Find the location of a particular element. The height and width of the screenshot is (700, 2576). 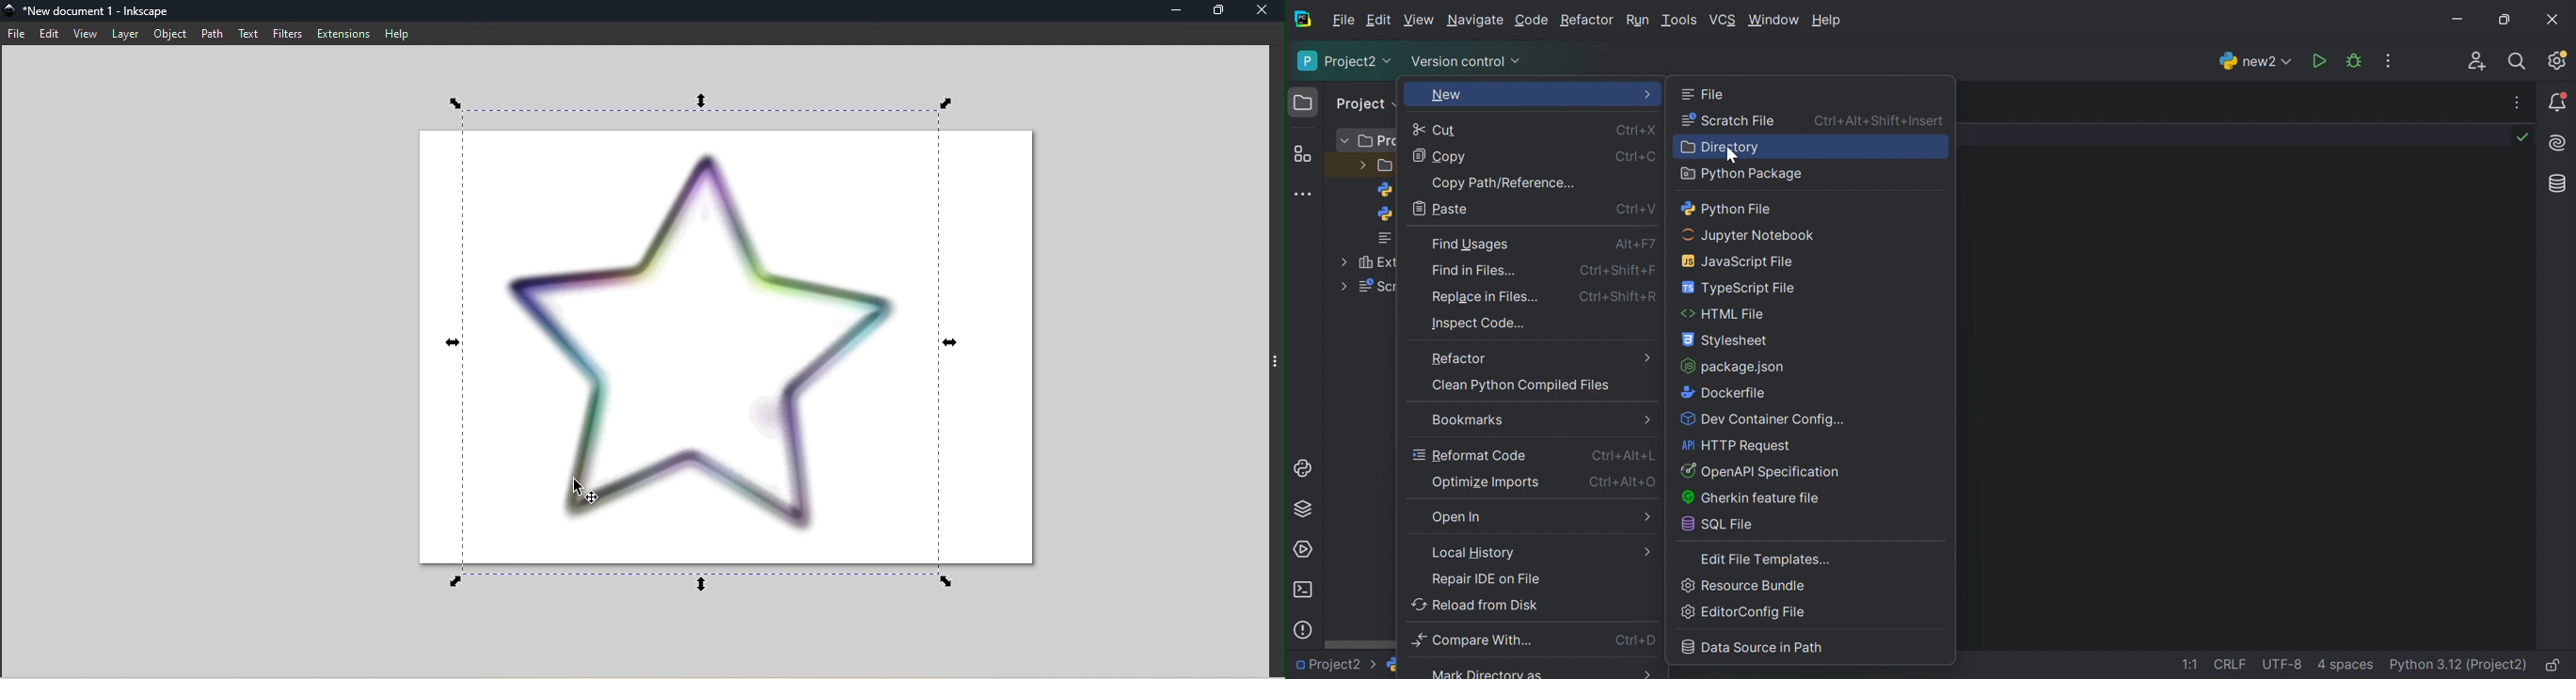

Help is located at coordinates (1828, 19).